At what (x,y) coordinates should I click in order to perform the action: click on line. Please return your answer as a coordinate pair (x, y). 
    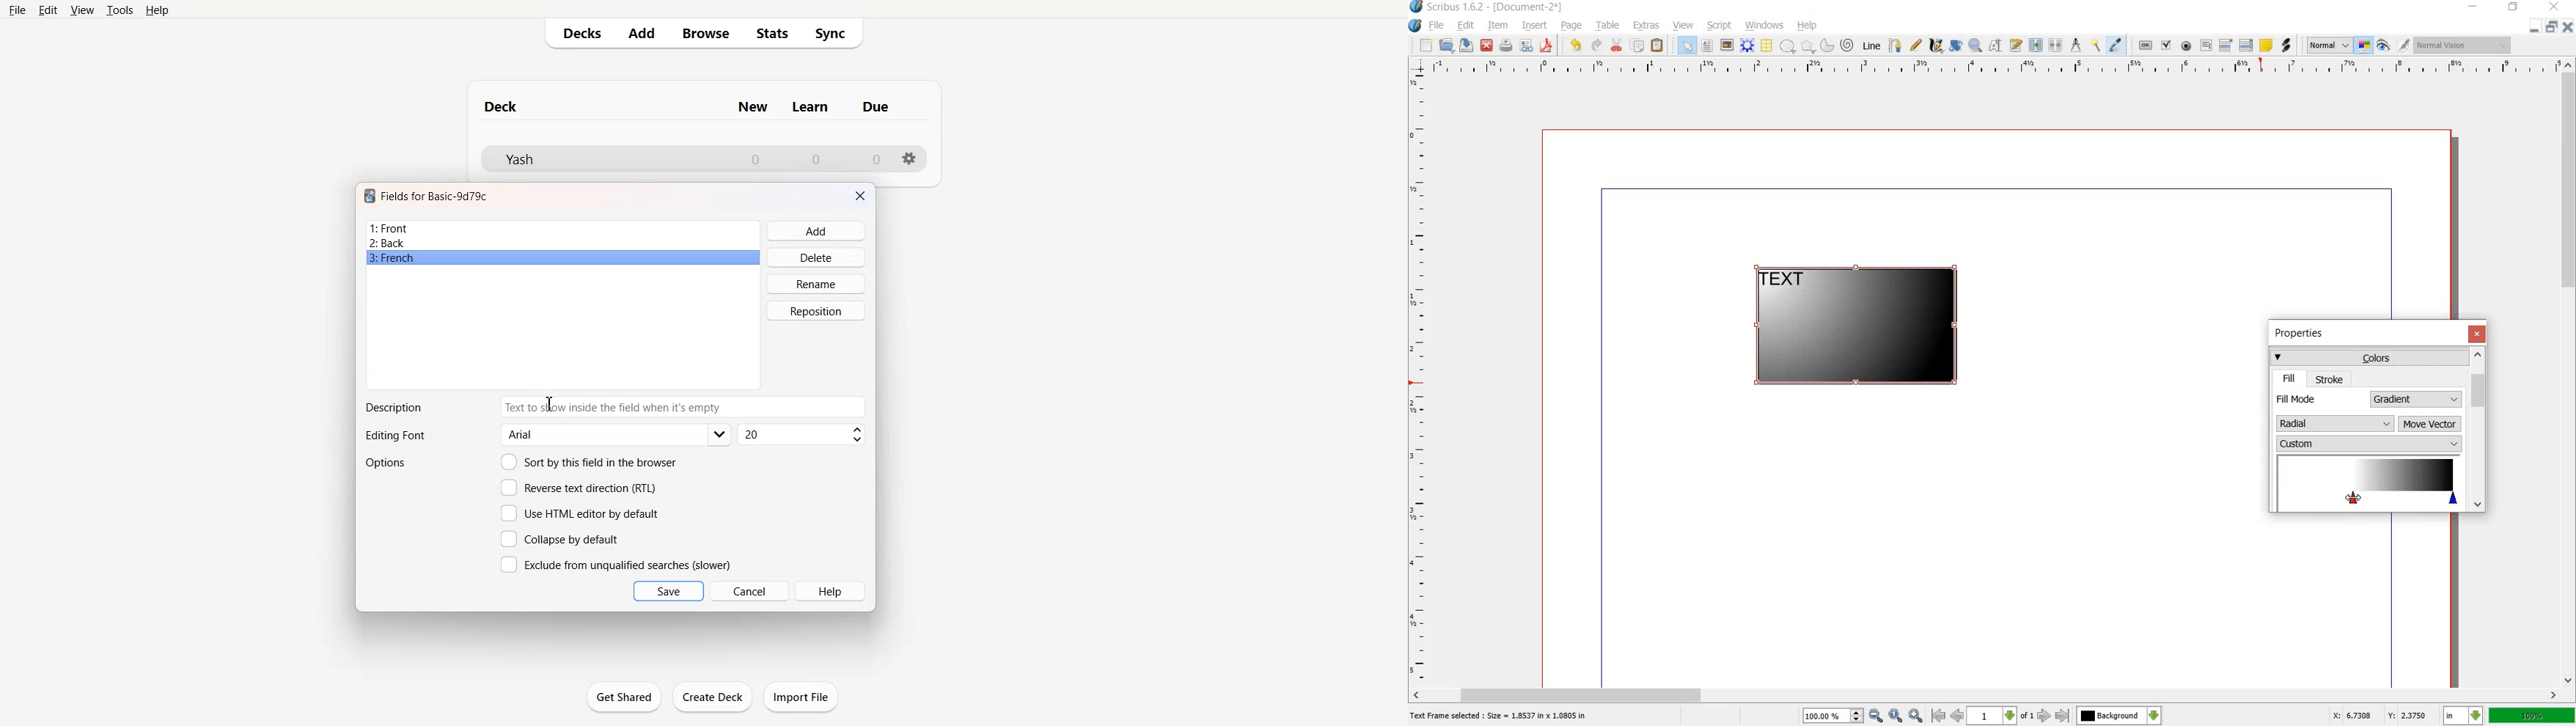
    Looking at the image, I should click on (1873, 47).